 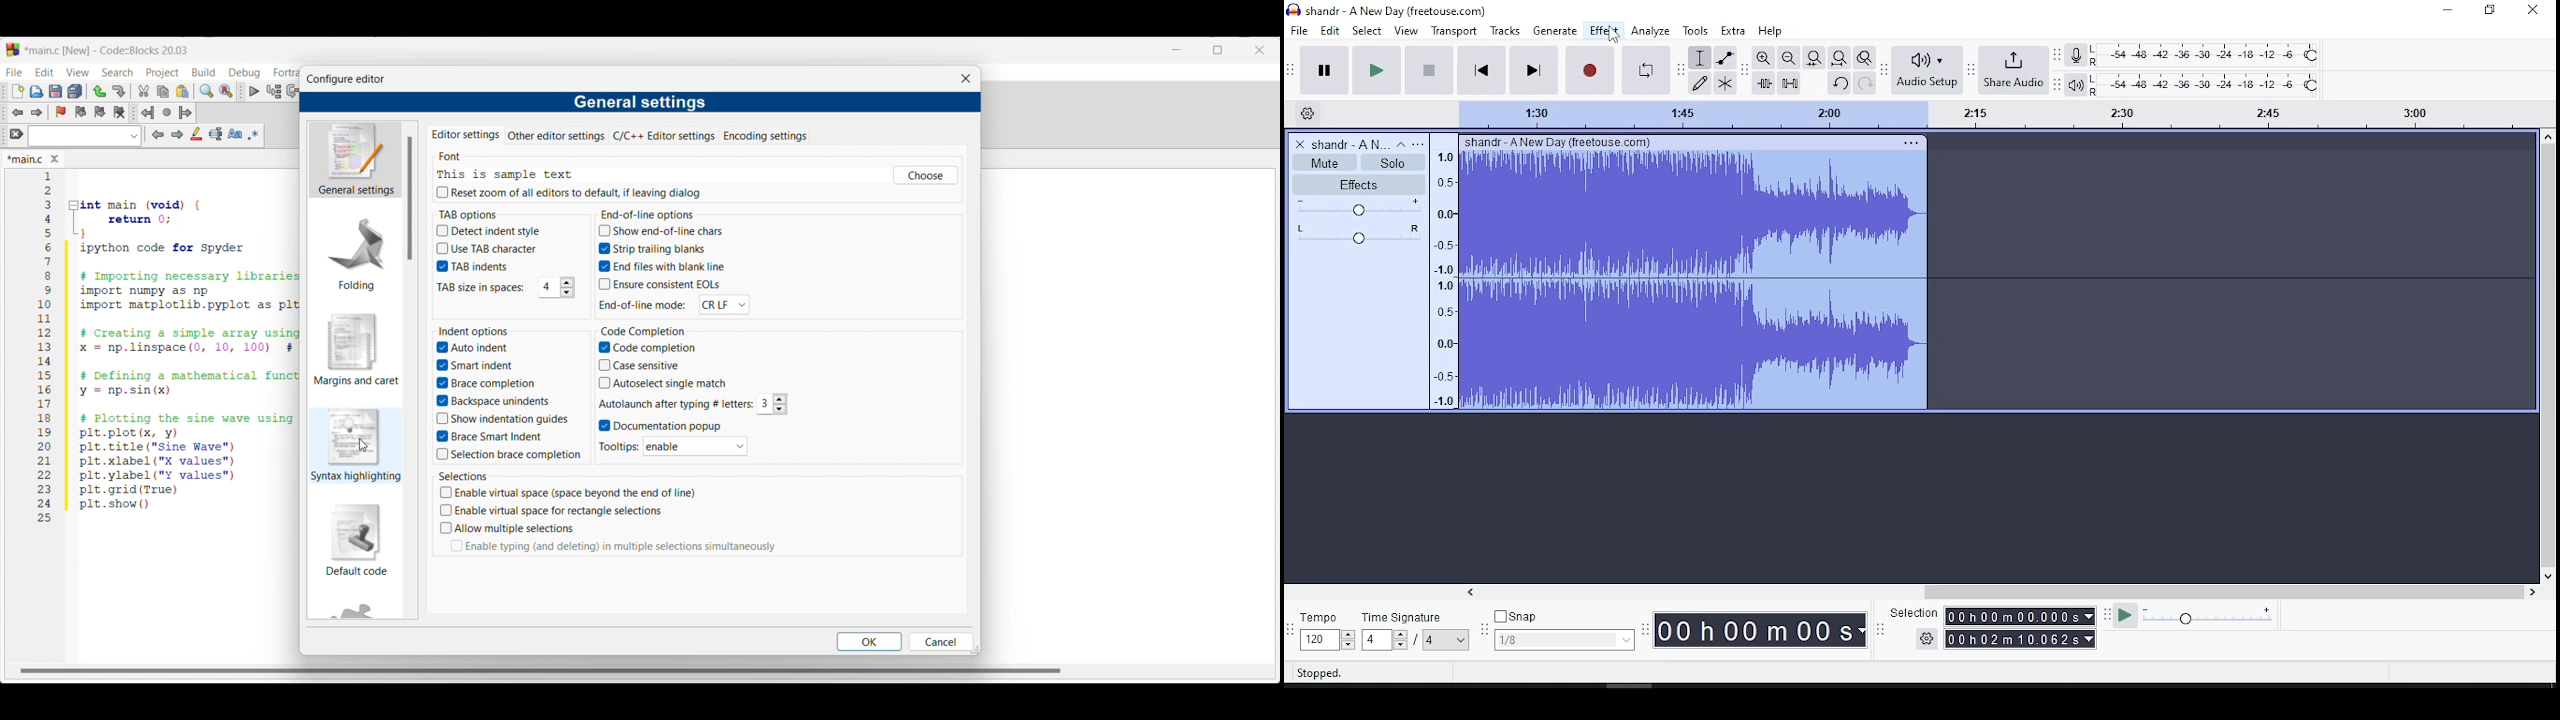 I want to click on draw tool, so click(x=1701, y=83).